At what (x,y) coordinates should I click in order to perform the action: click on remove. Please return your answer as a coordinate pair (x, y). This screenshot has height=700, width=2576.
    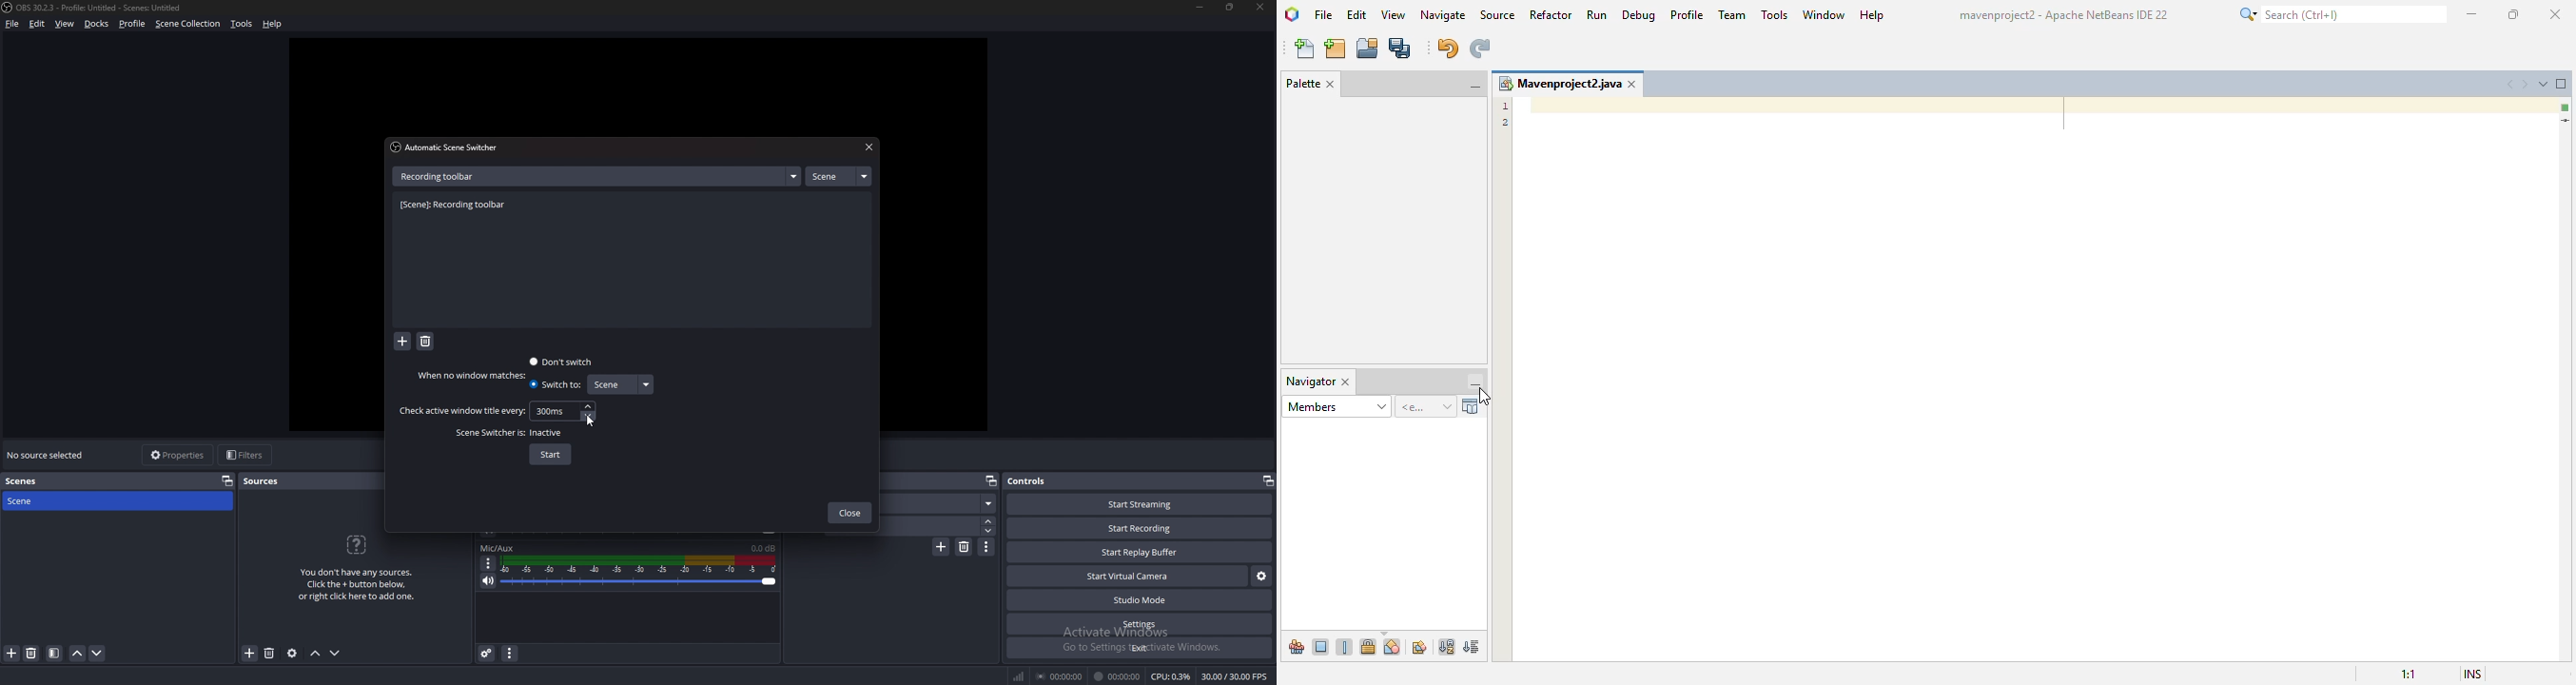
    Looking at the image, I should click on (426, 342).